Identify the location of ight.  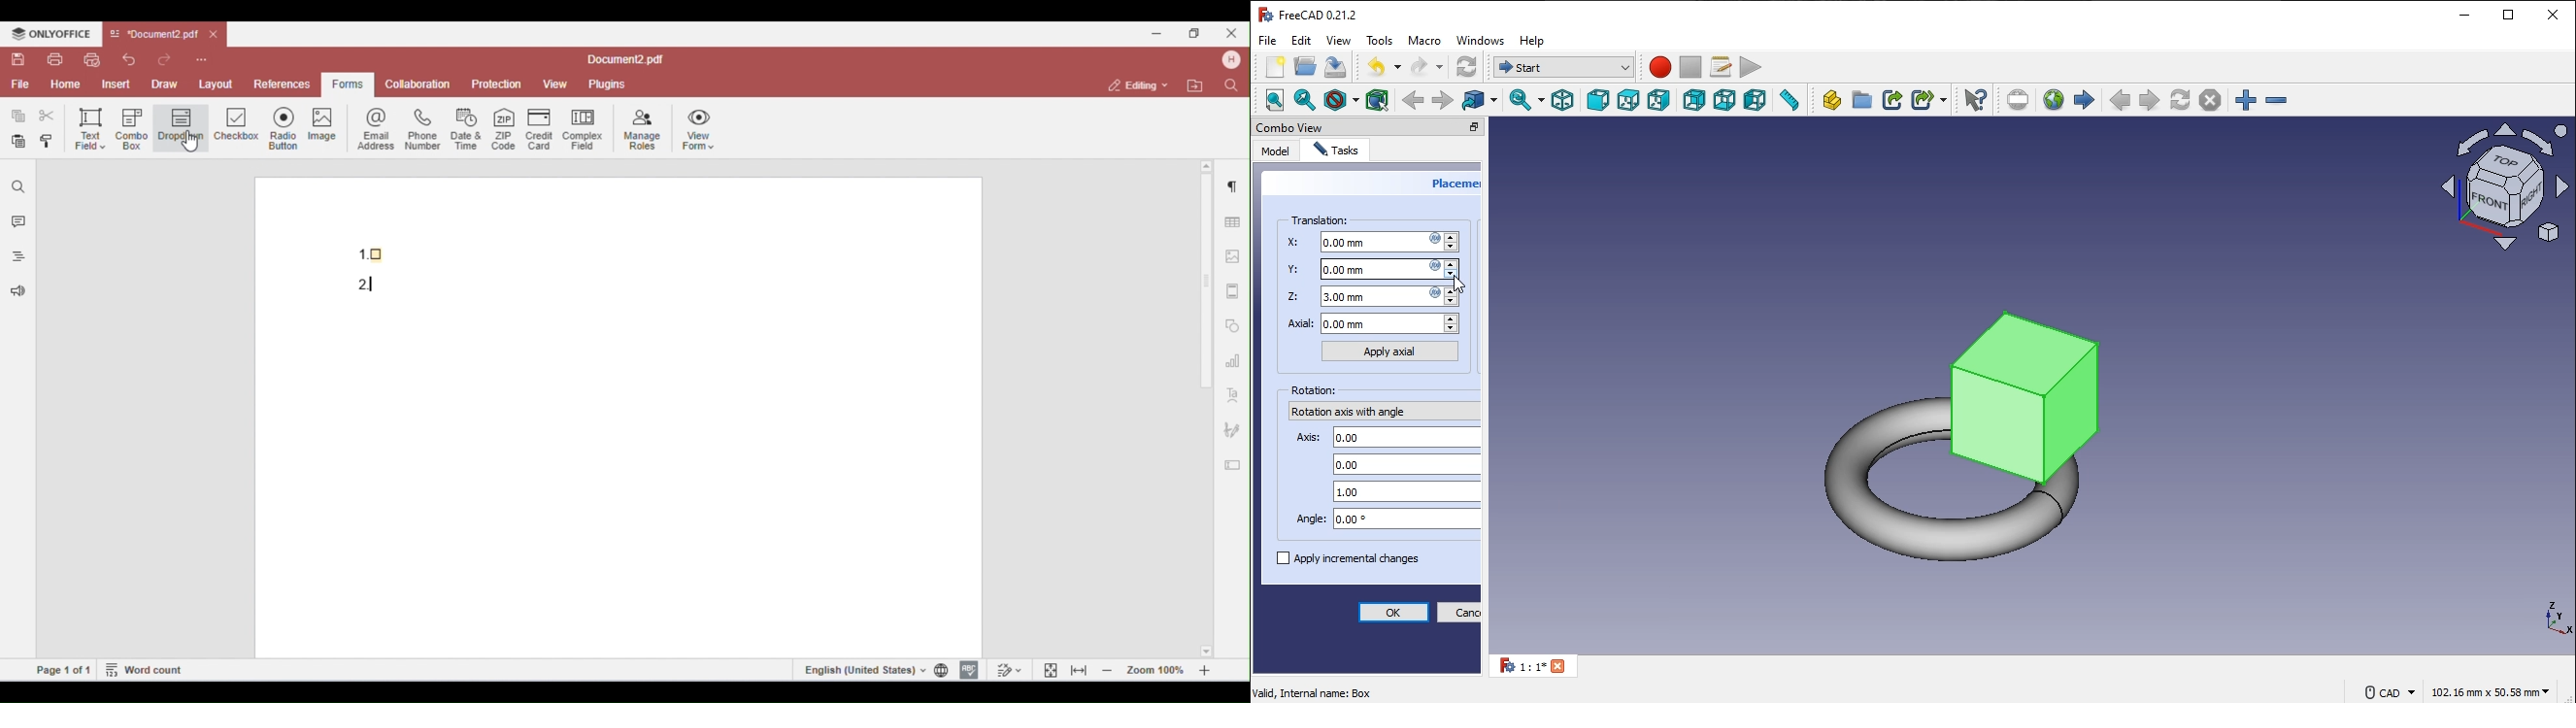
(1660, 102).